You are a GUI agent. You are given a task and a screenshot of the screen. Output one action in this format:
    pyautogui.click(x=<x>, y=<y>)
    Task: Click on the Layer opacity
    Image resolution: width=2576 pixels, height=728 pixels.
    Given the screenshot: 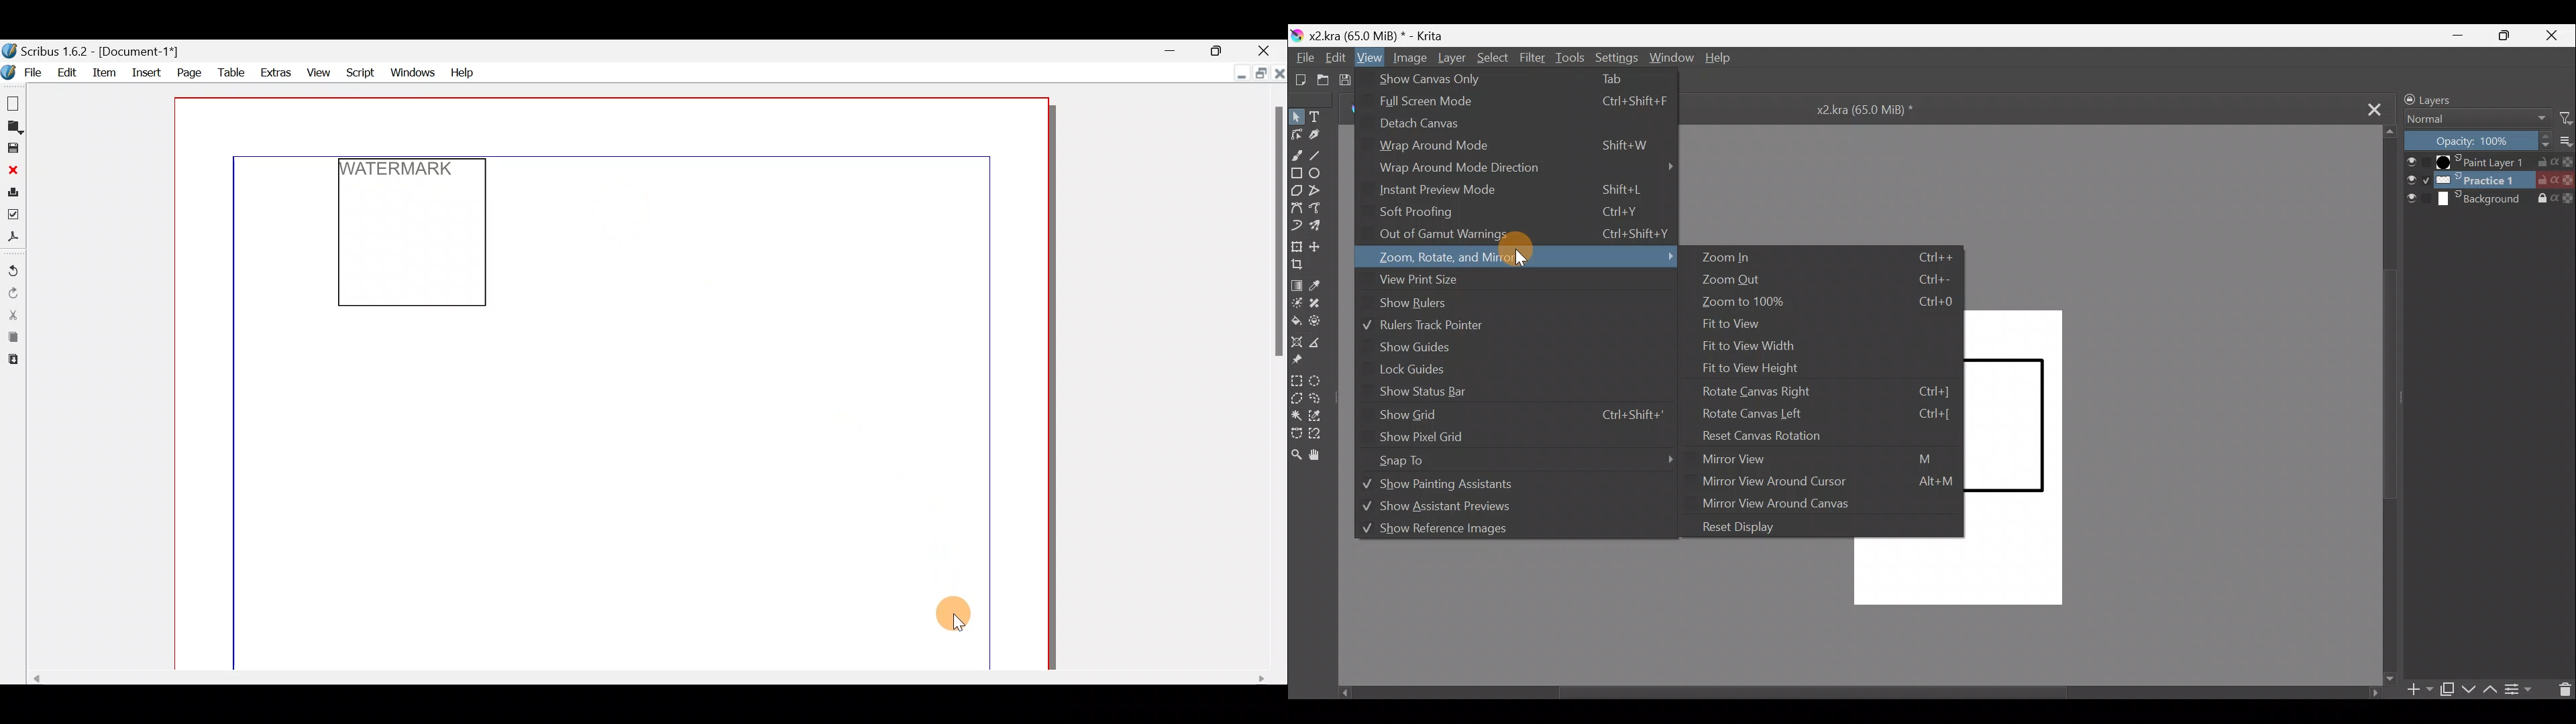 What is the action you would take?
    pyautogui.click(x=2479, y=141)
    